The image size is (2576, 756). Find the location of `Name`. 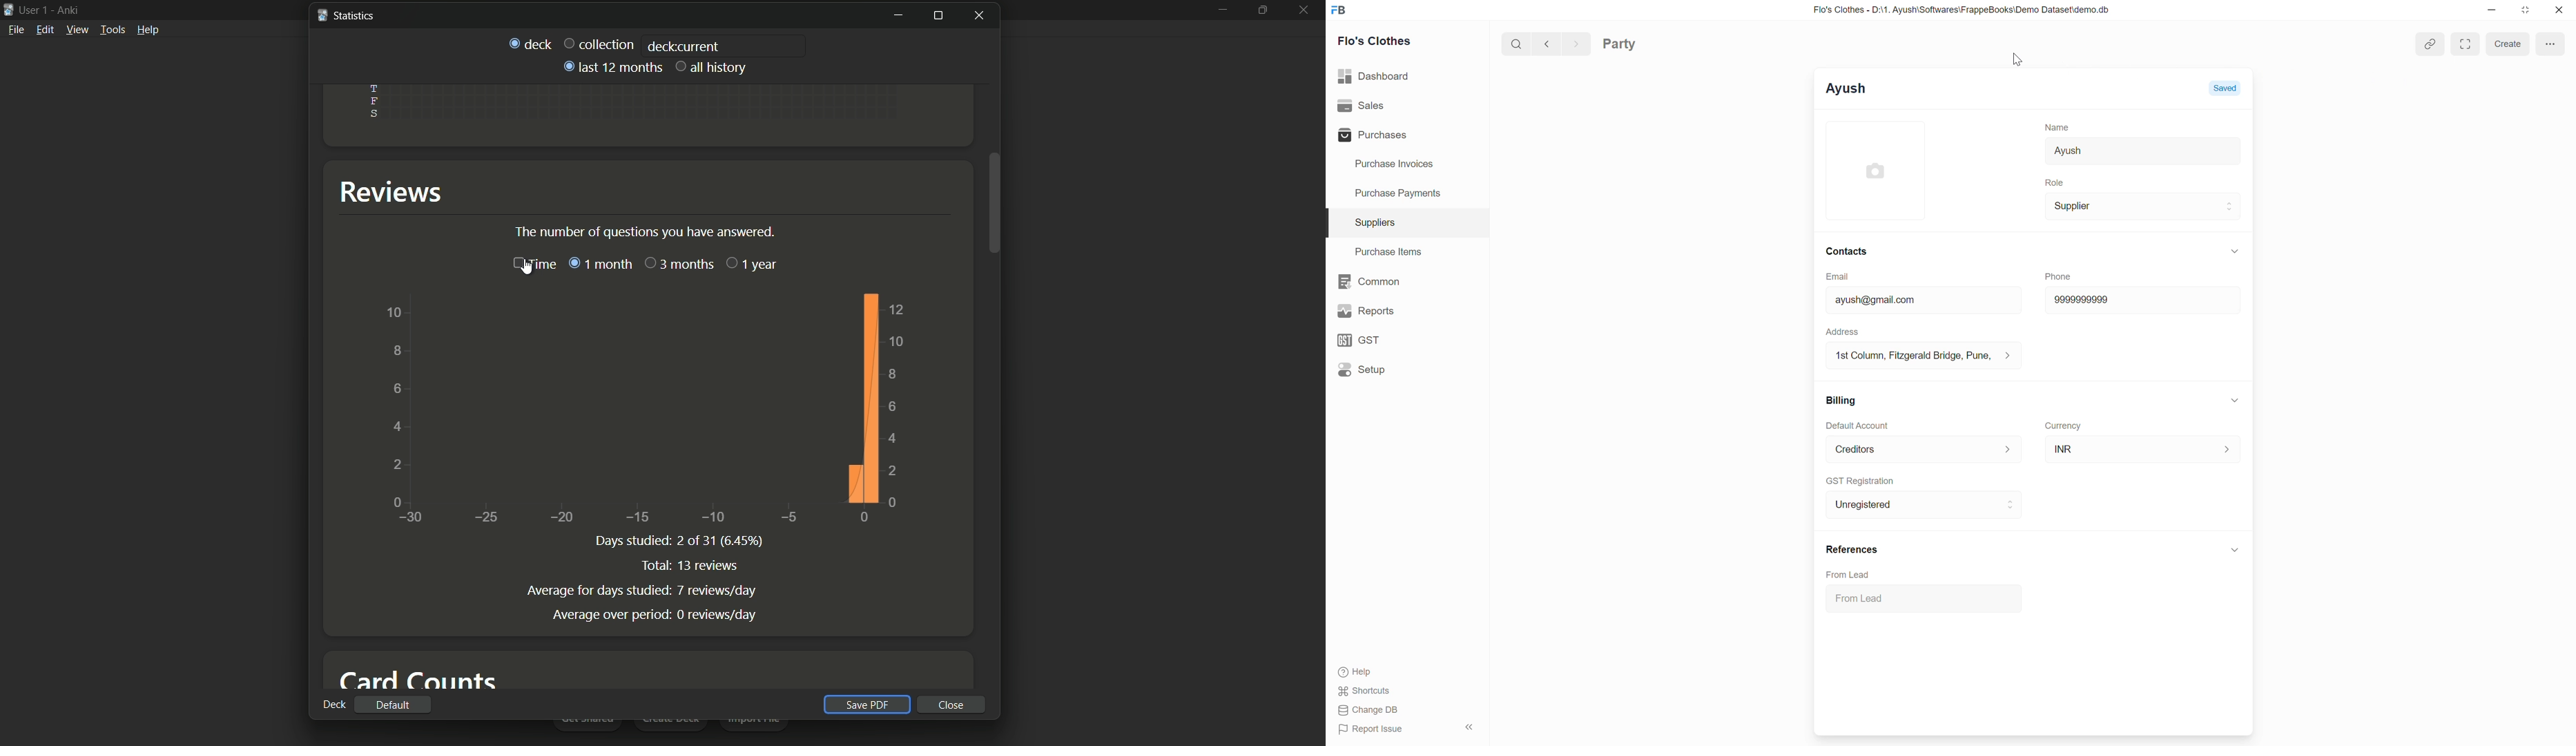

Name is located at coordinates (2057, 127).